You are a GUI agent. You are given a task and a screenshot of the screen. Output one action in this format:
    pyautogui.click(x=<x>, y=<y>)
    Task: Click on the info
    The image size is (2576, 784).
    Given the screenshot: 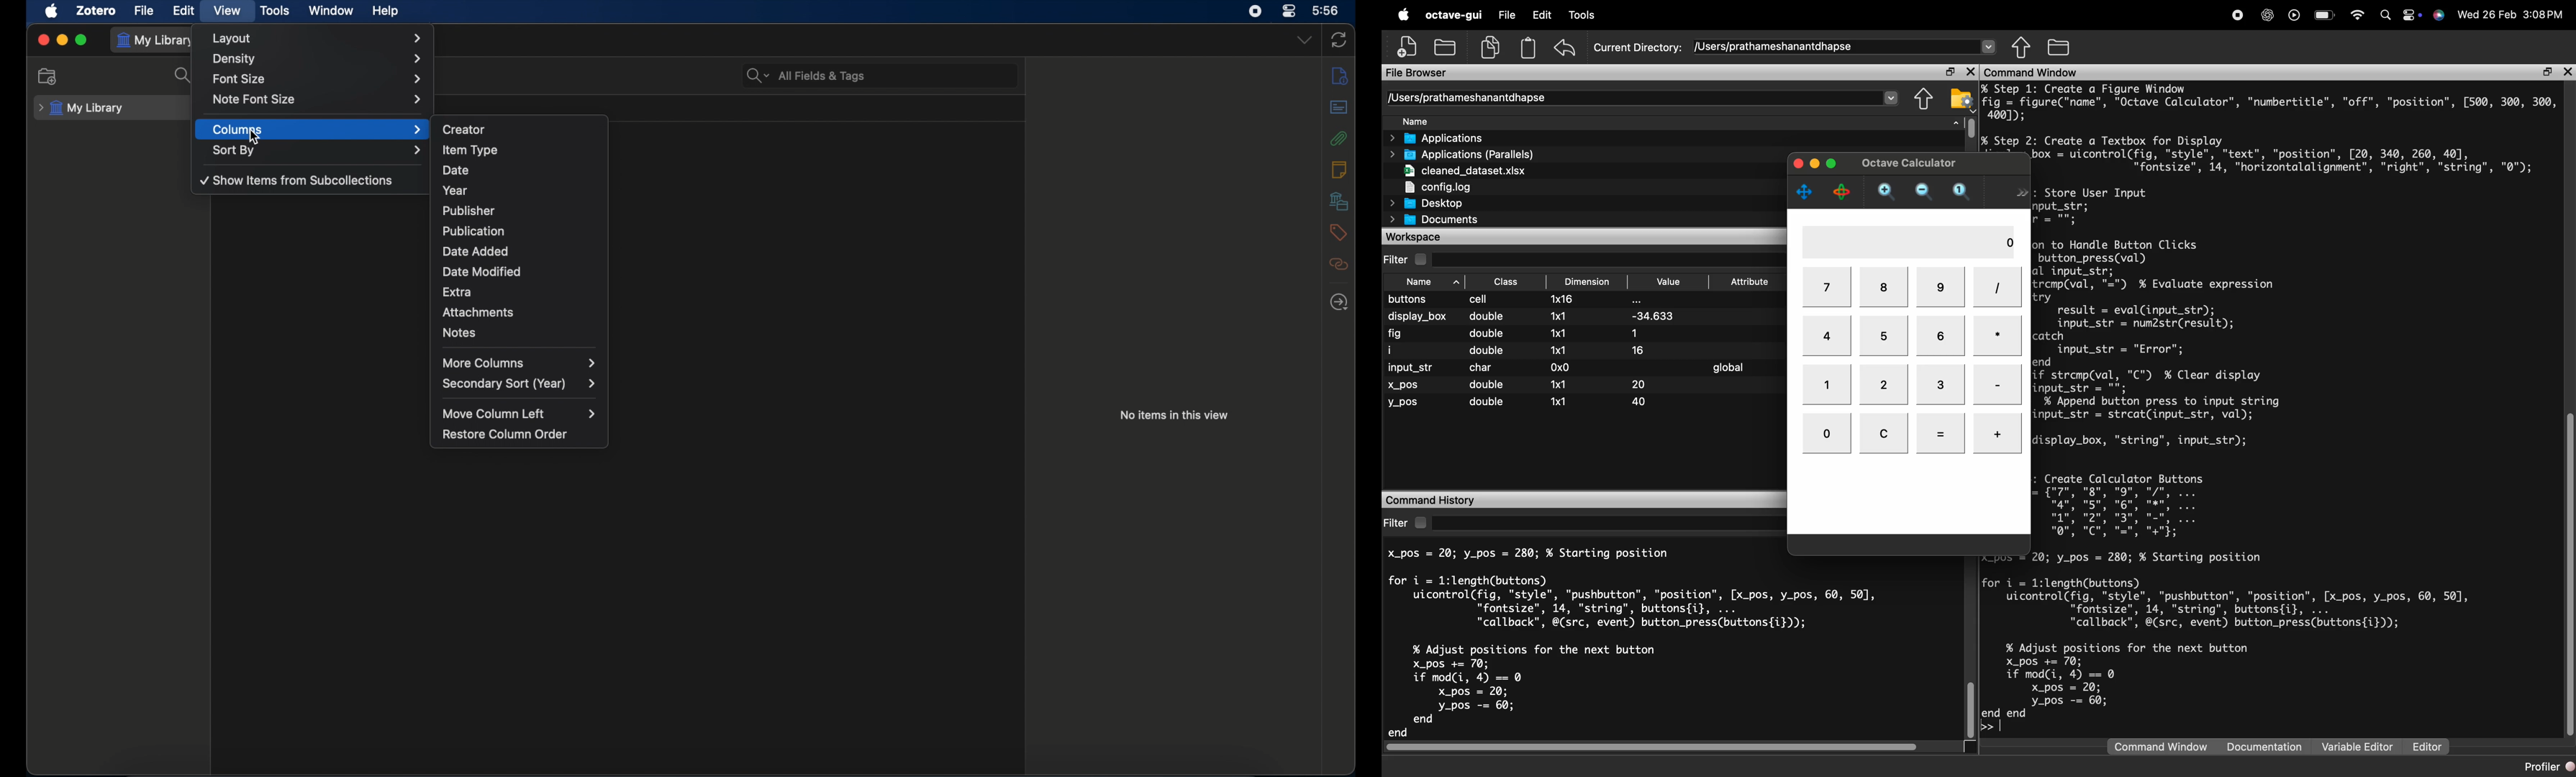 What is the action you would take?
    pyautogui.click(x=1339, y=75)
    